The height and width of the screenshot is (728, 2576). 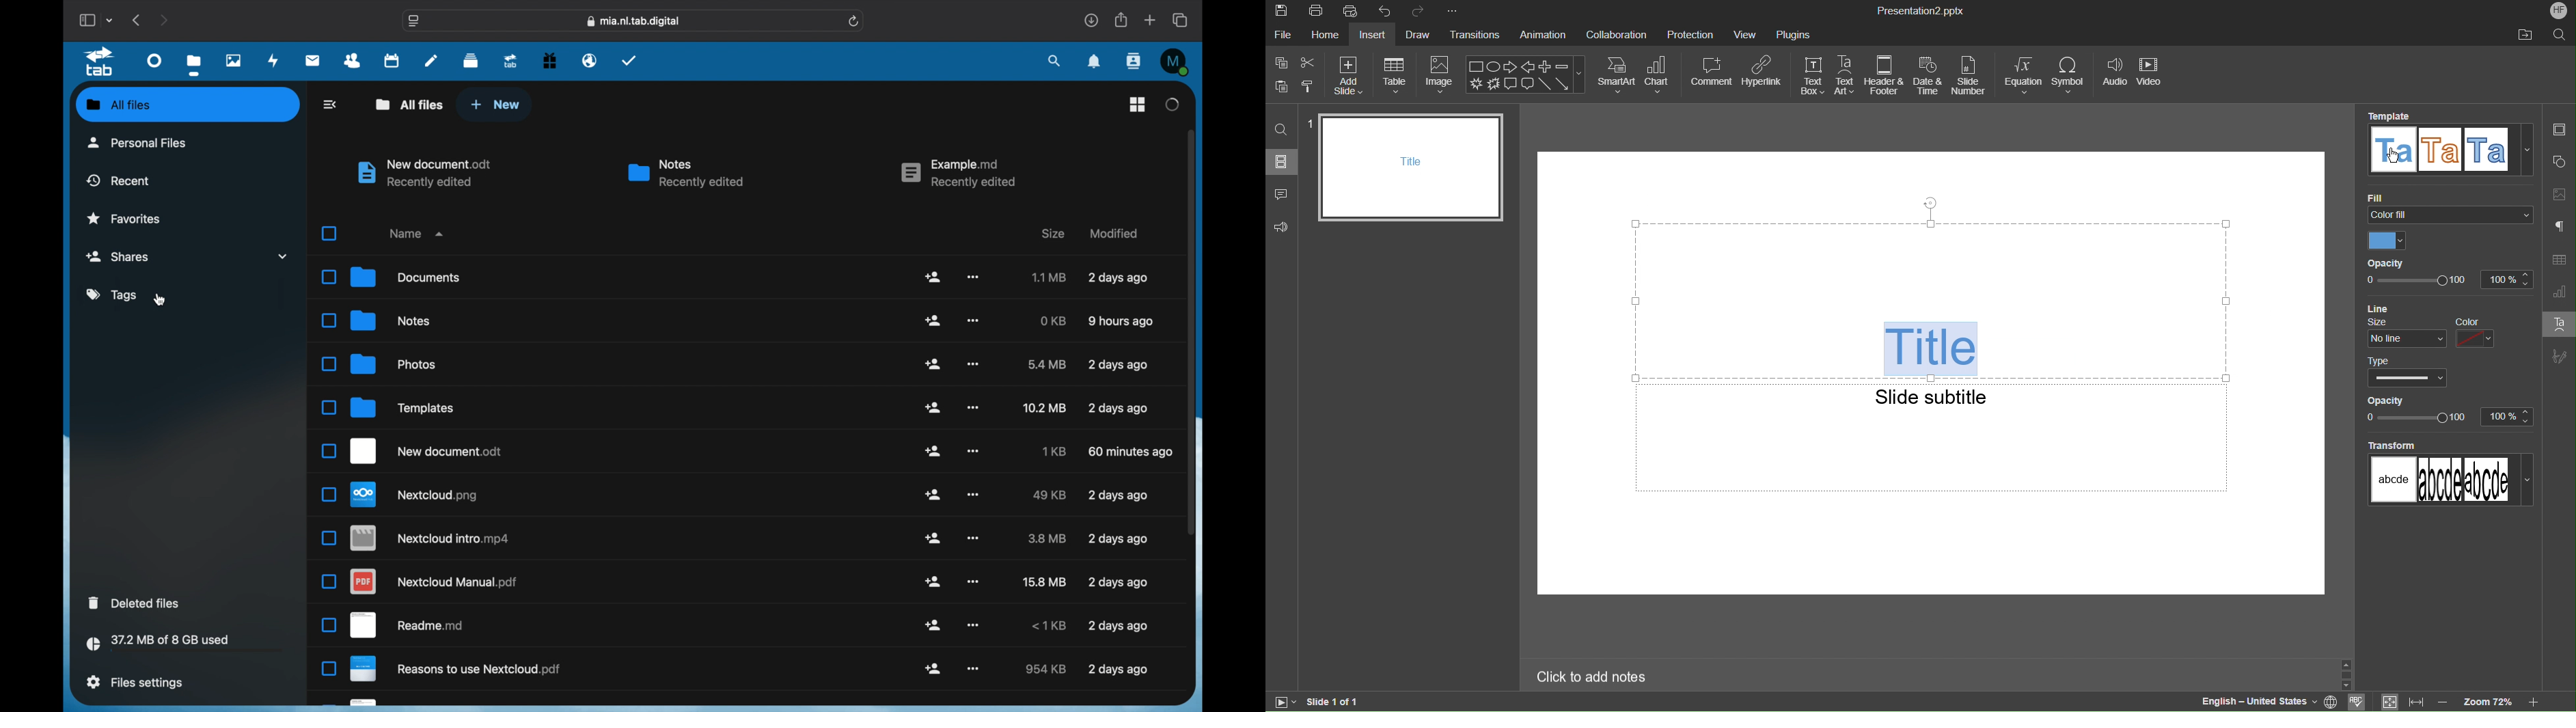 What do you see at coordinates (154, 60) in the screenshot?
I see `dashboard` at bounding box center [154, 60].